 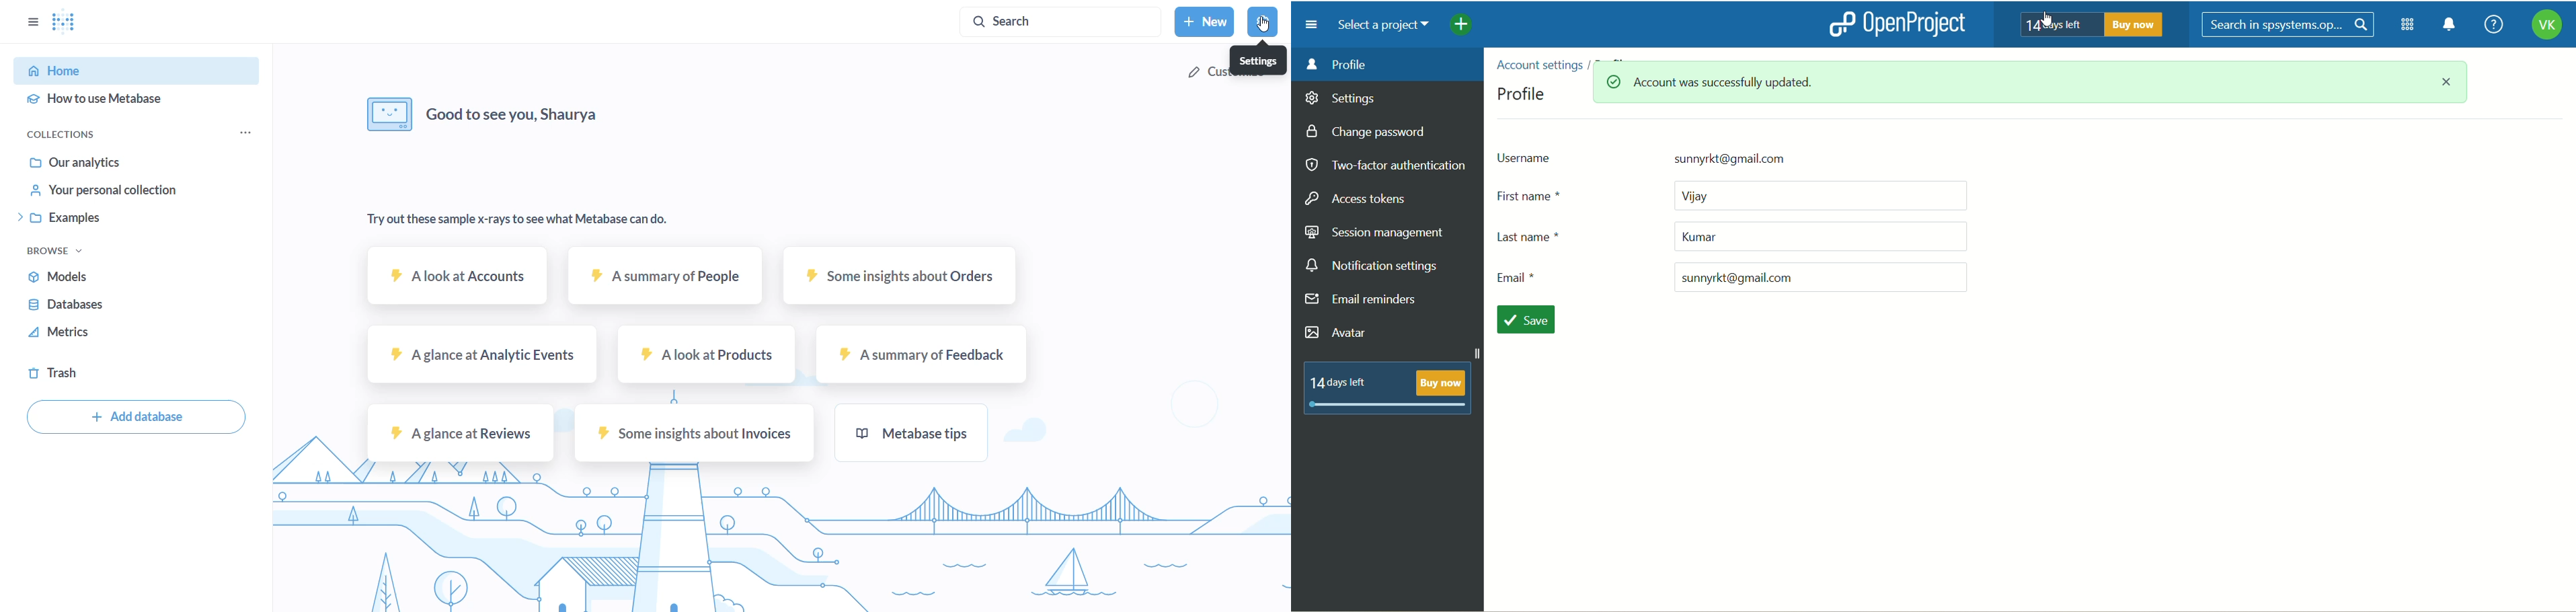 I want to click on settings button, so click(x=1256, y=61).